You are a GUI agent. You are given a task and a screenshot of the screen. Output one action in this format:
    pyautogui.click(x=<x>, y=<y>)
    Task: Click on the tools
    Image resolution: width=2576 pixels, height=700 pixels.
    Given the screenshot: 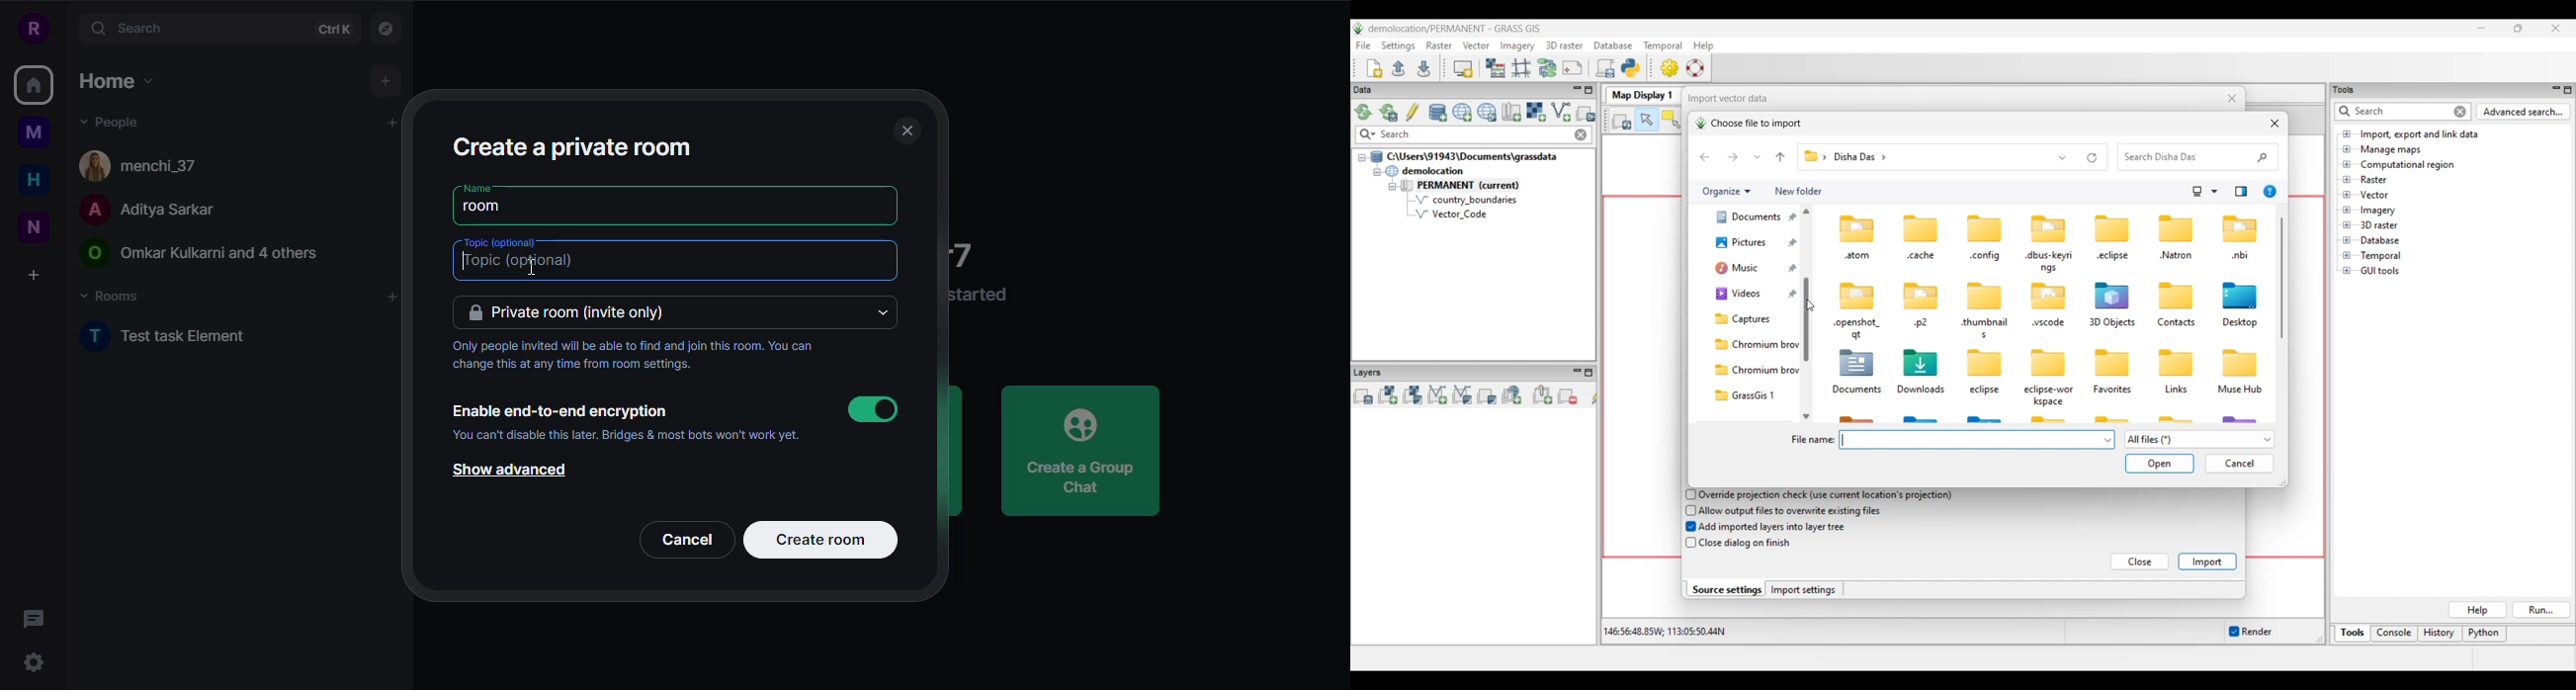 What is the action you would take?
    pyautogui.click(x=2349, y=89)
    